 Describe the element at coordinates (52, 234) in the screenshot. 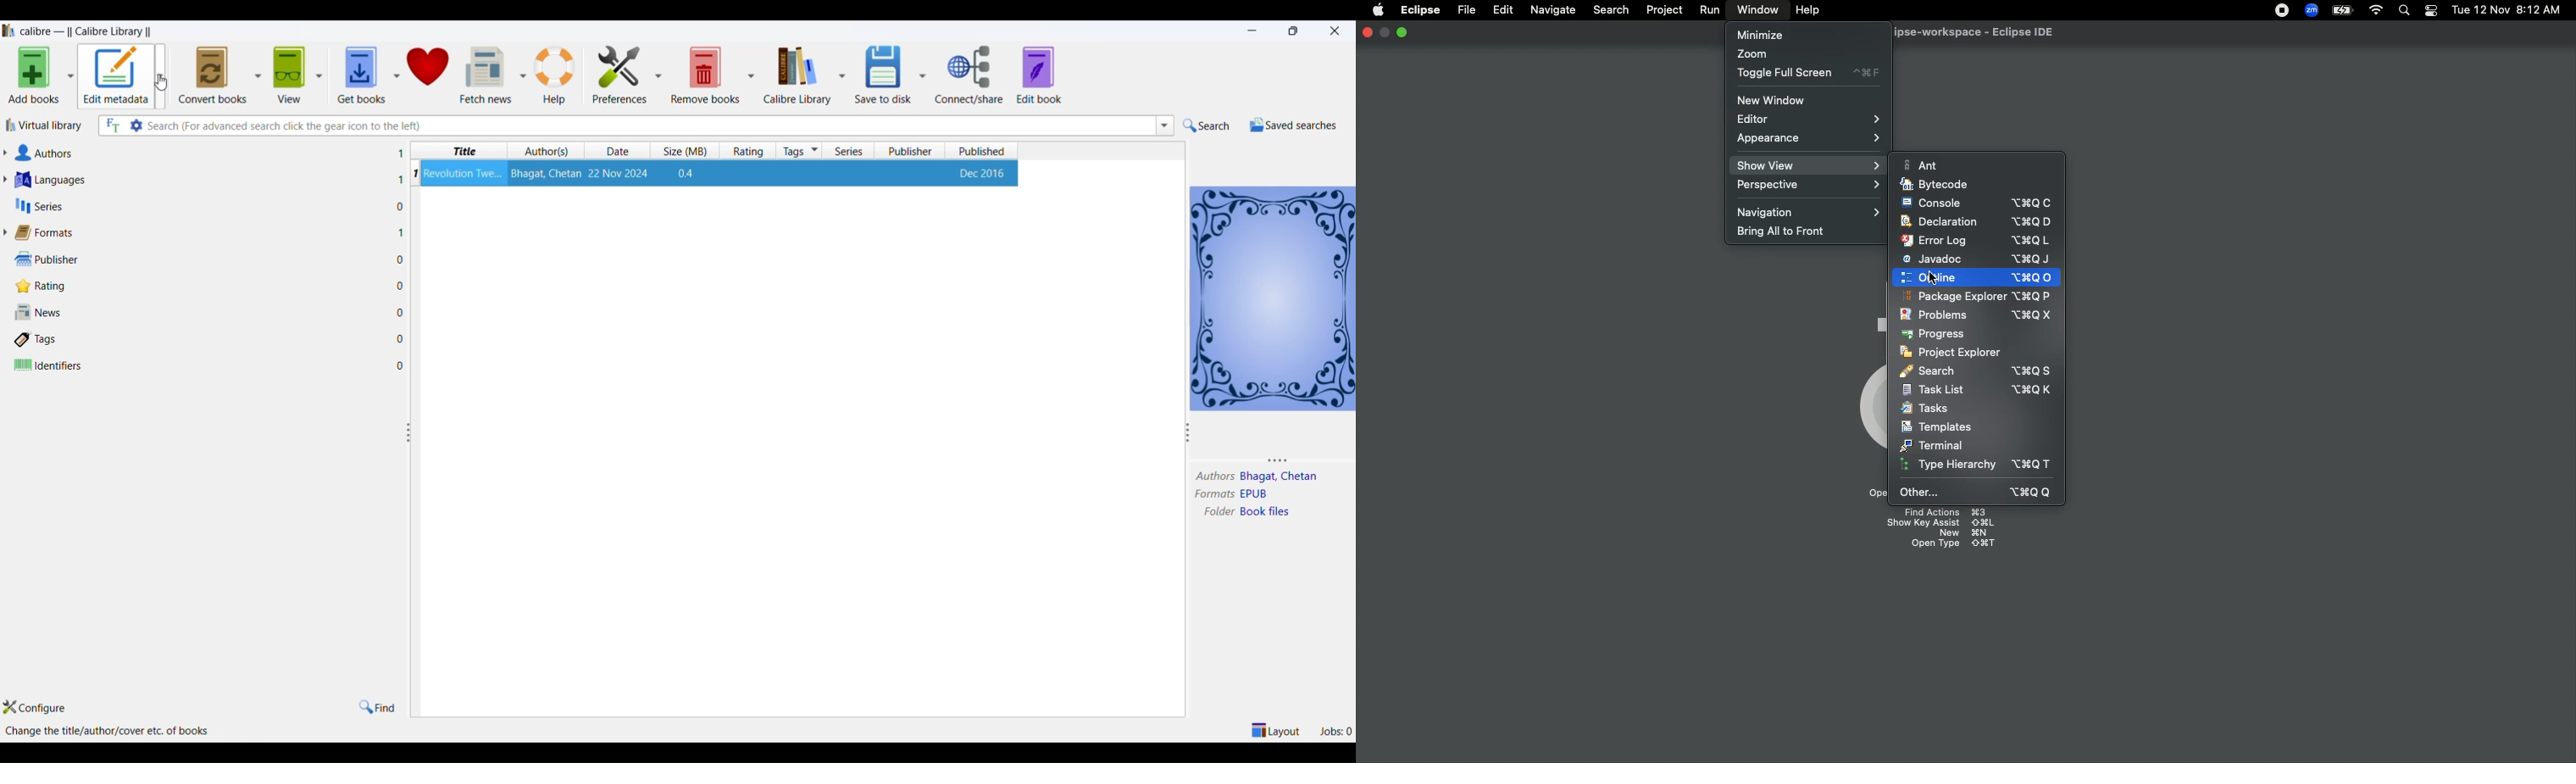

I see `formats and number of formats` at that location.